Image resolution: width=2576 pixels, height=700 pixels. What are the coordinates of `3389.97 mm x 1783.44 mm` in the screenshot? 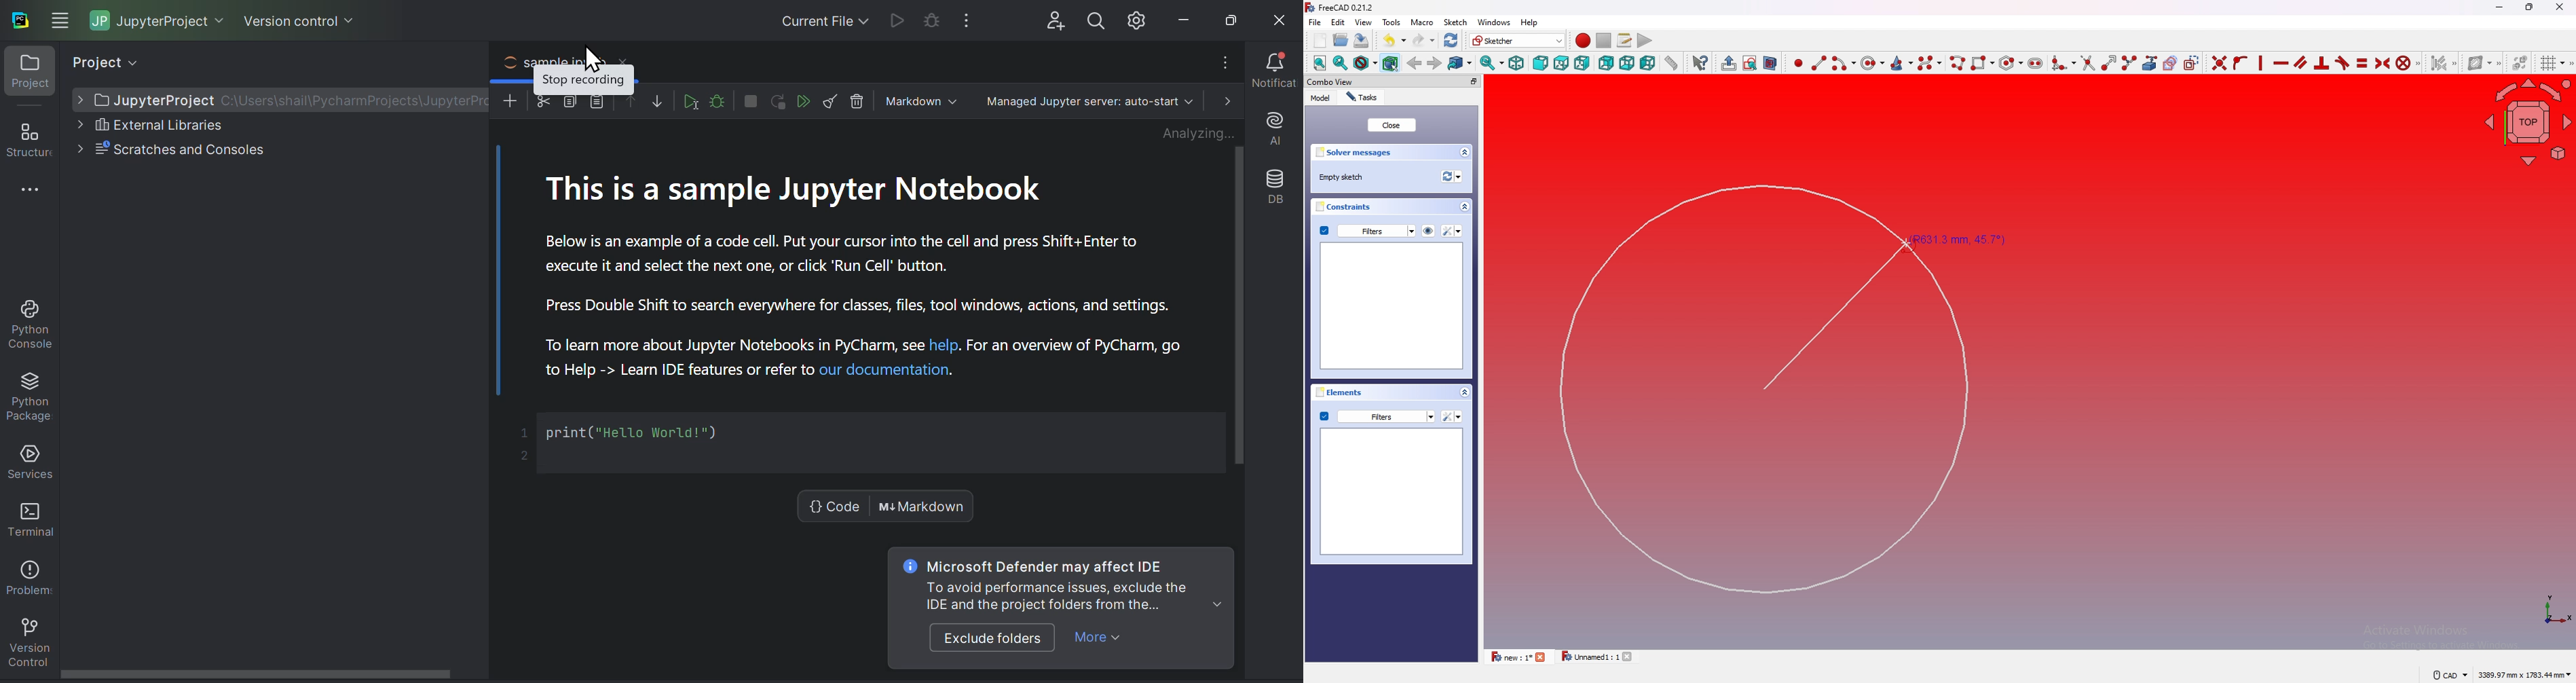 It's located at (2524, 674).